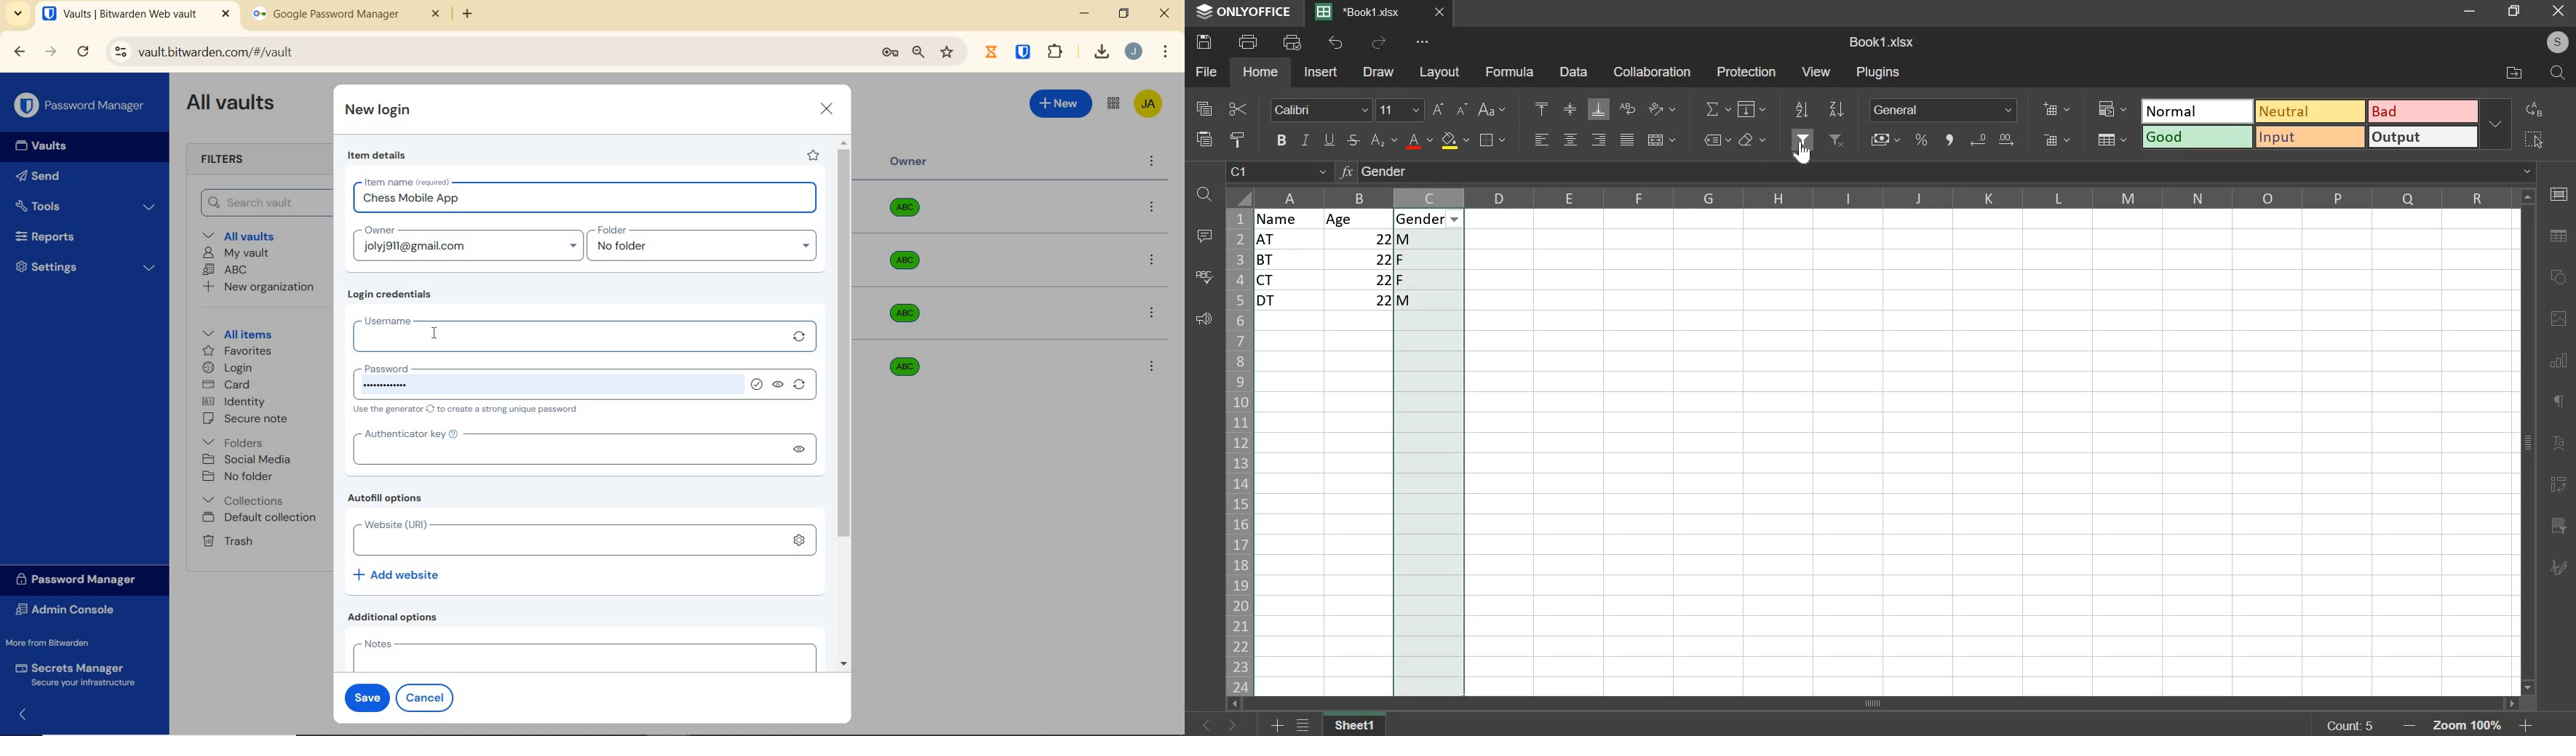 Image resolution: width=2576 pixels, height=756 pixels. I want to click on Folders, so click(236, 440).